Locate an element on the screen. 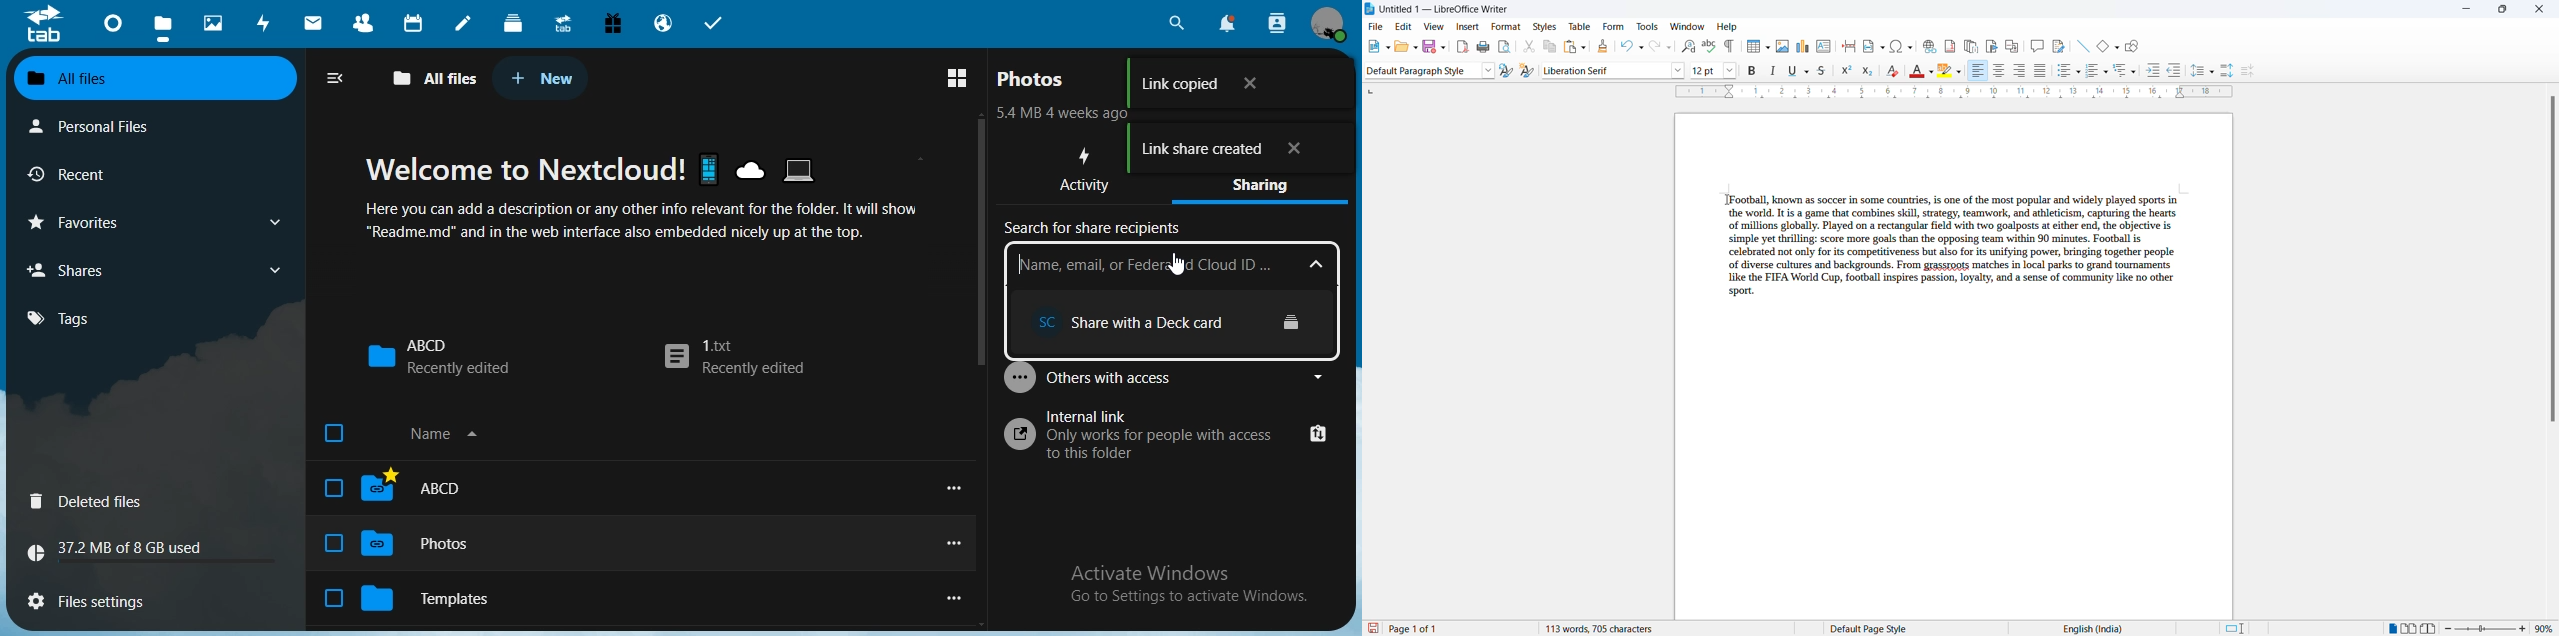  name, email, or federated Cloud ID is located at coordinates (1170, 265).